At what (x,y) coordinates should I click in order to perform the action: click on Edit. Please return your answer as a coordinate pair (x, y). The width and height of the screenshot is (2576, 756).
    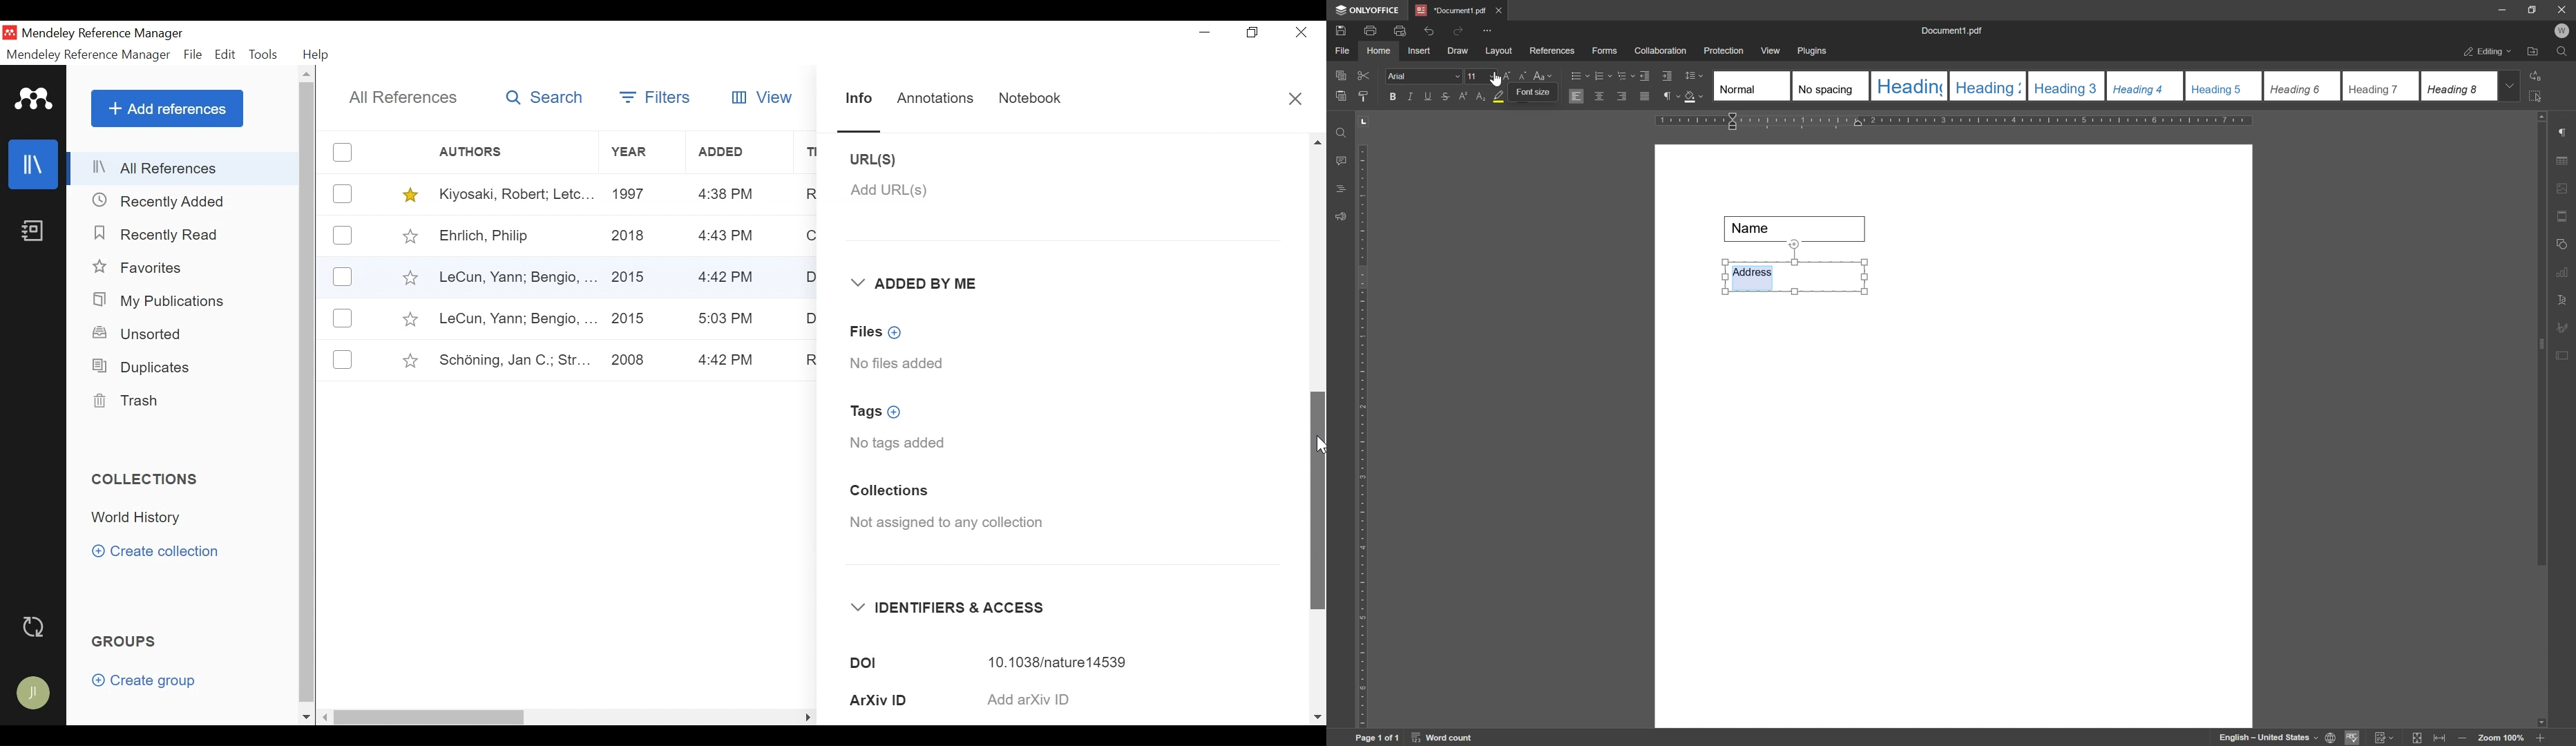
    Looking at the image, I should click on (226, 55).